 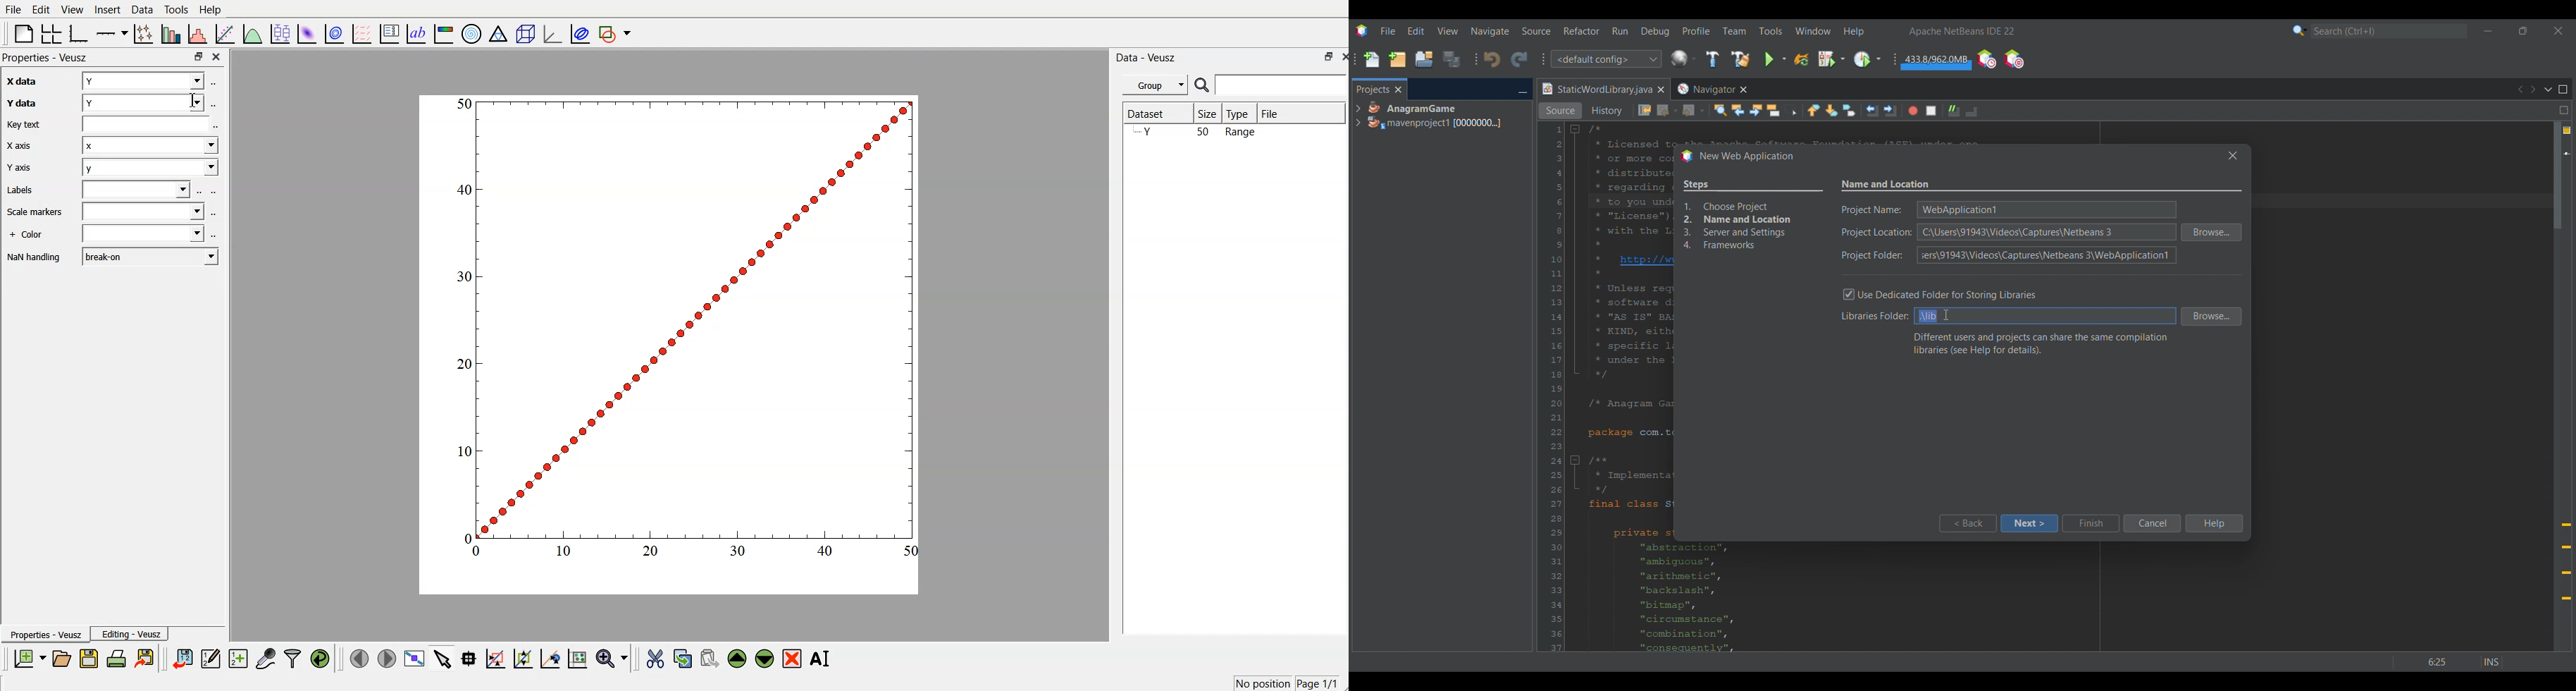 I want to click on Undo, so click(x=1492, y=60).